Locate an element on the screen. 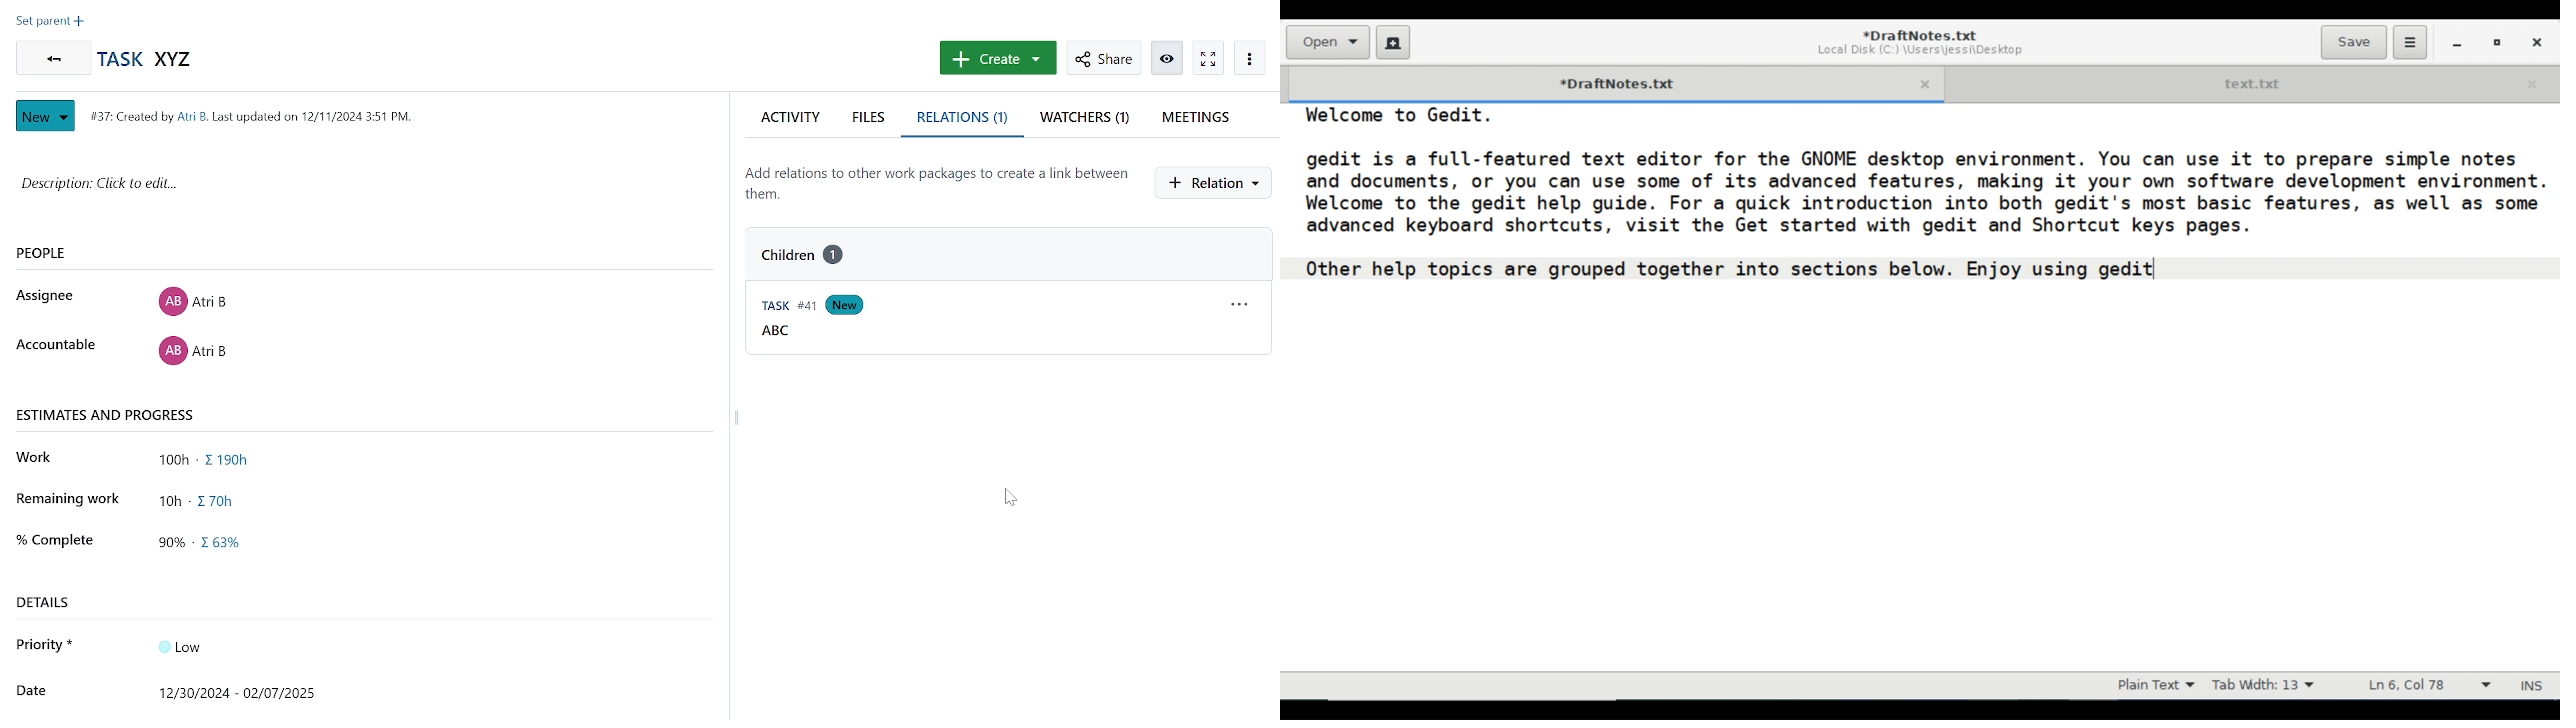  date is located at coordinates (30, 688).